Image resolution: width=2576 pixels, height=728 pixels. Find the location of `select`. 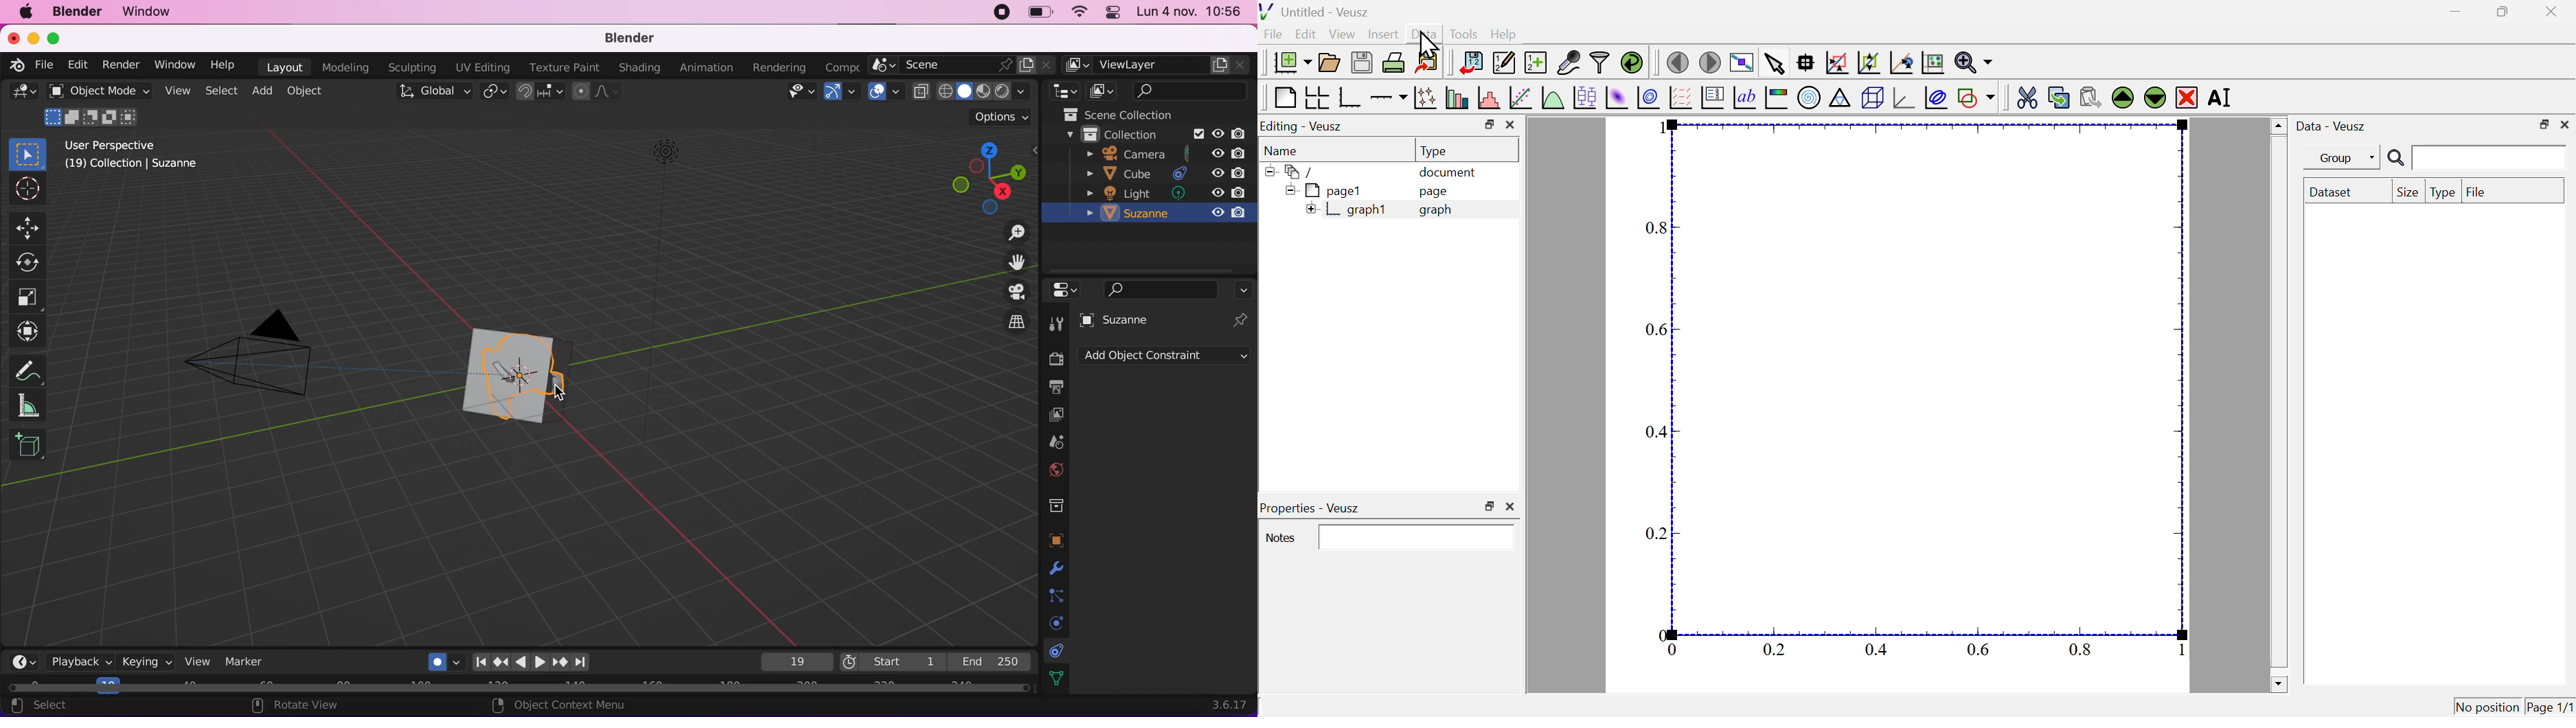

select is located at coordinates (219, 90).